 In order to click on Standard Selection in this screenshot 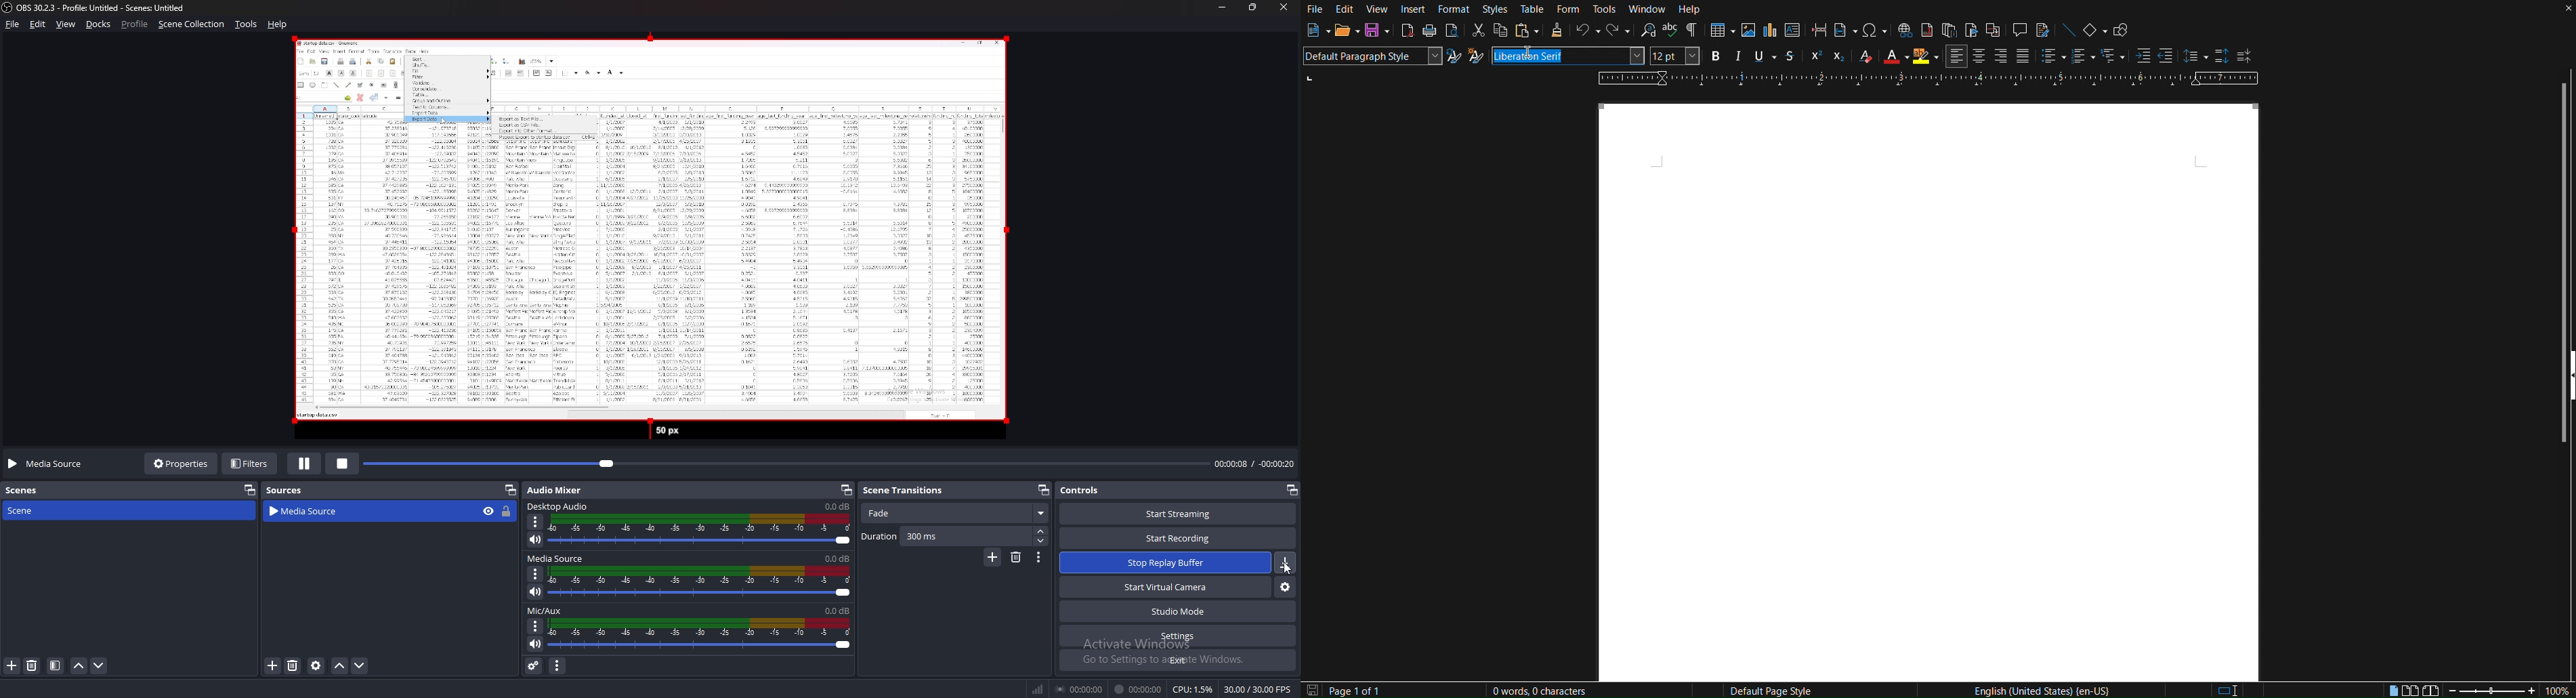, I will do `click(2233, 691)`.